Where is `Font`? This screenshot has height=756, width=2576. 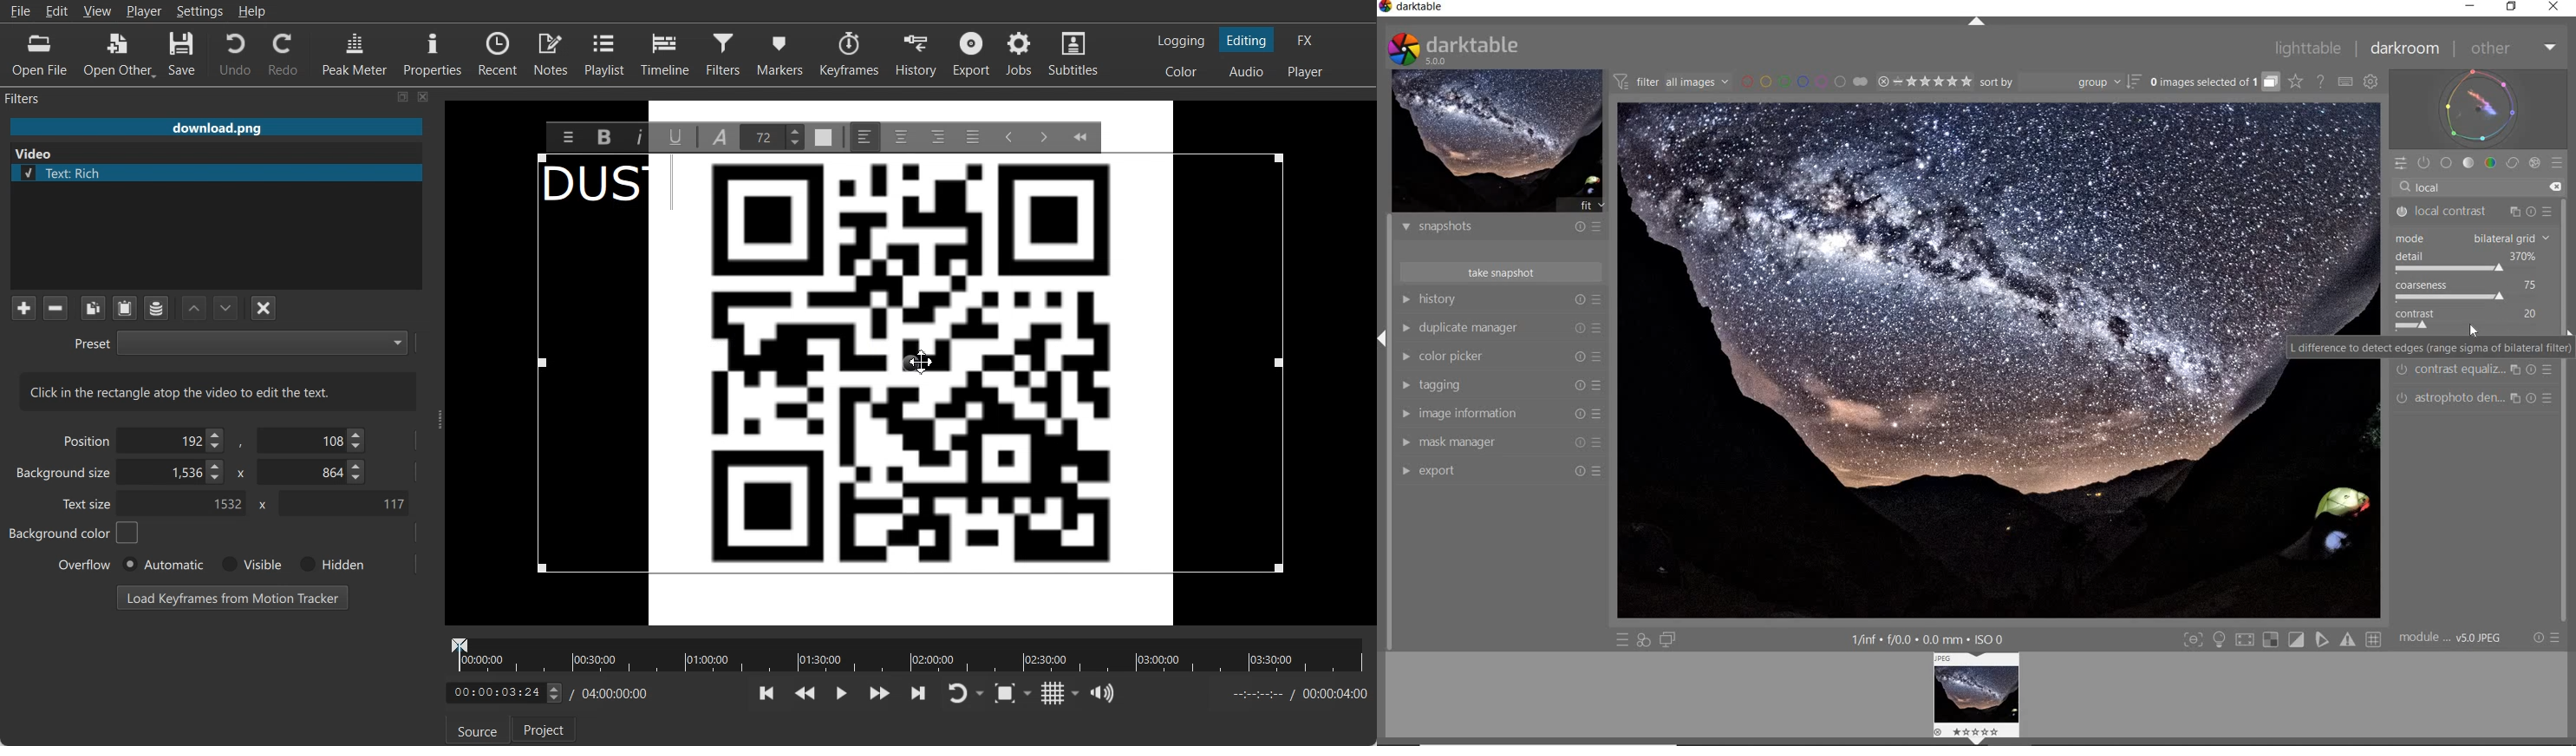
Font is located at coordinates (720, 137).